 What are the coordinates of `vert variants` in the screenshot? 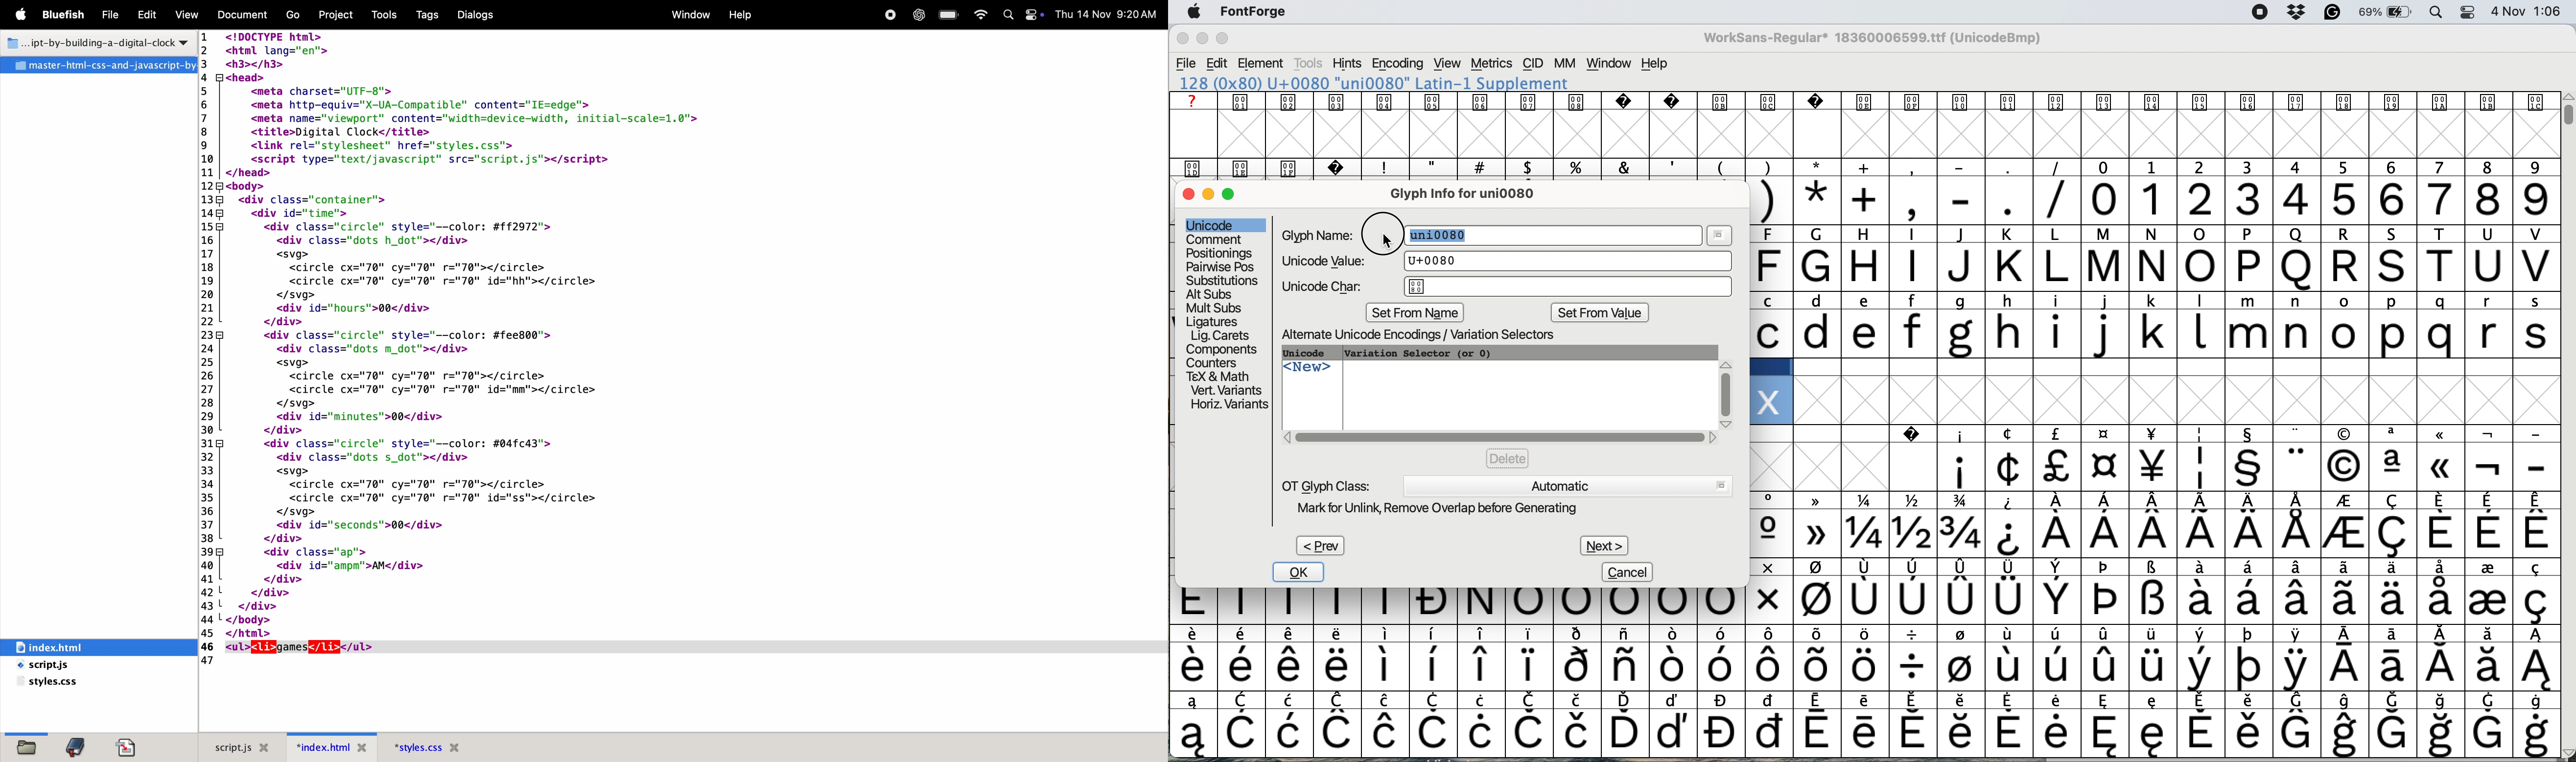 It's located at (1226, 391).